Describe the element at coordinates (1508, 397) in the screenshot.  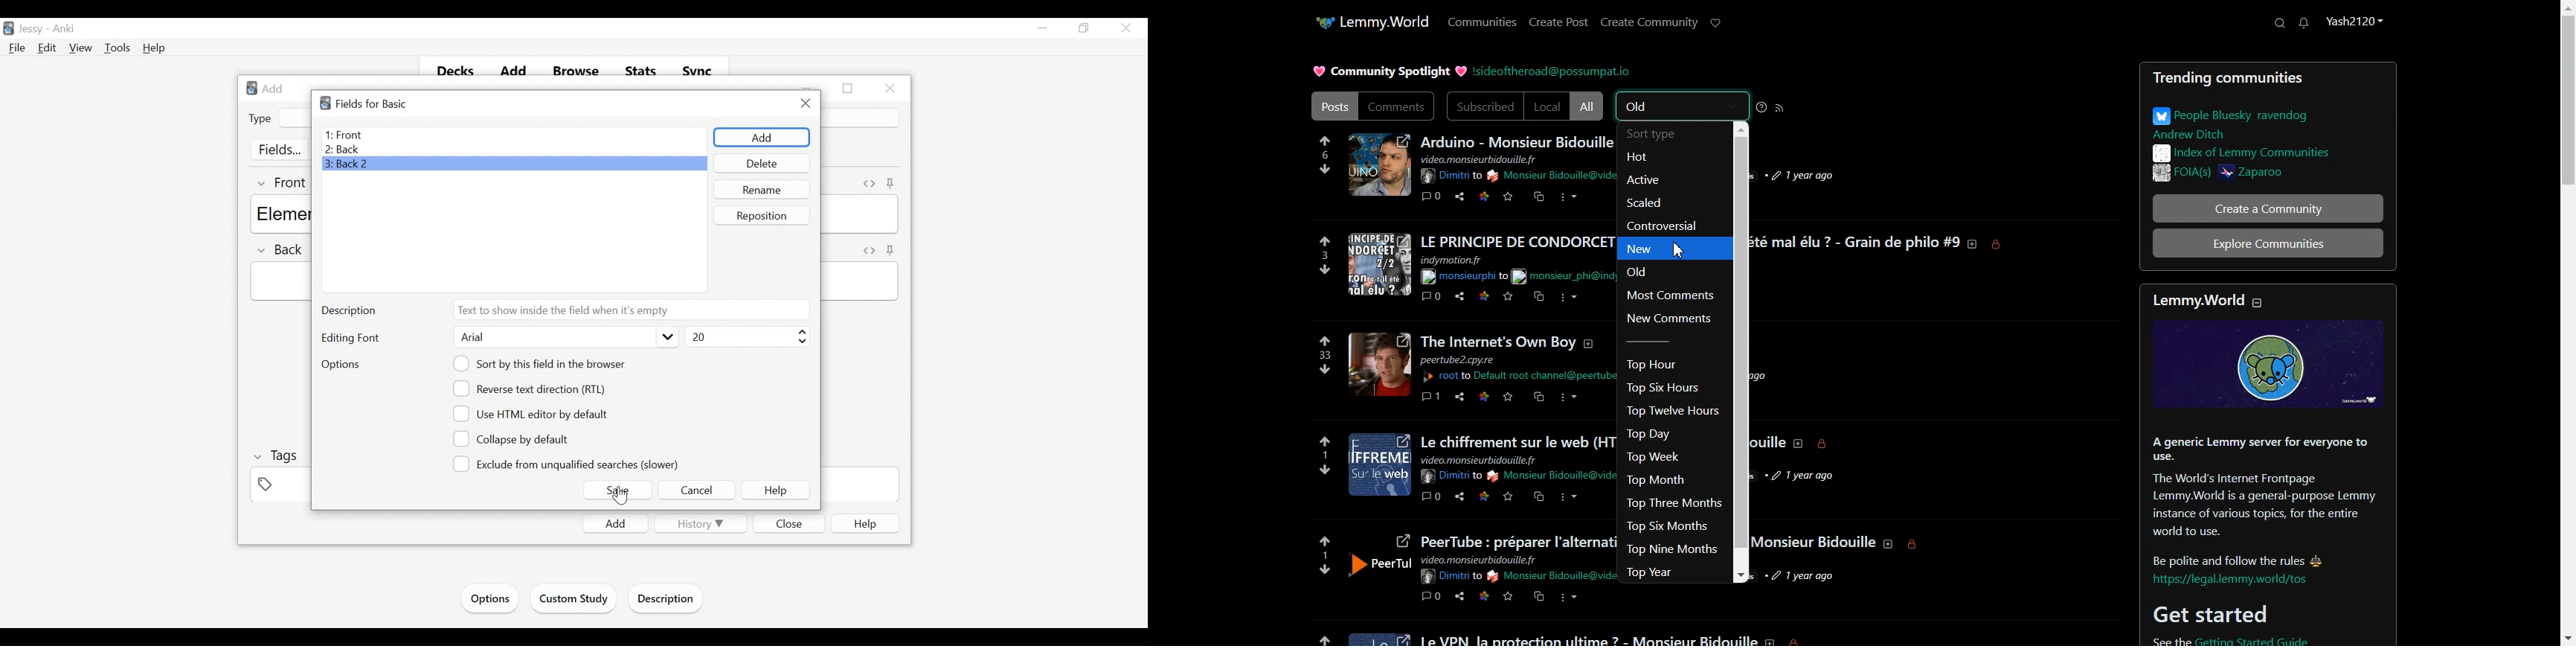
I see `` at that location.